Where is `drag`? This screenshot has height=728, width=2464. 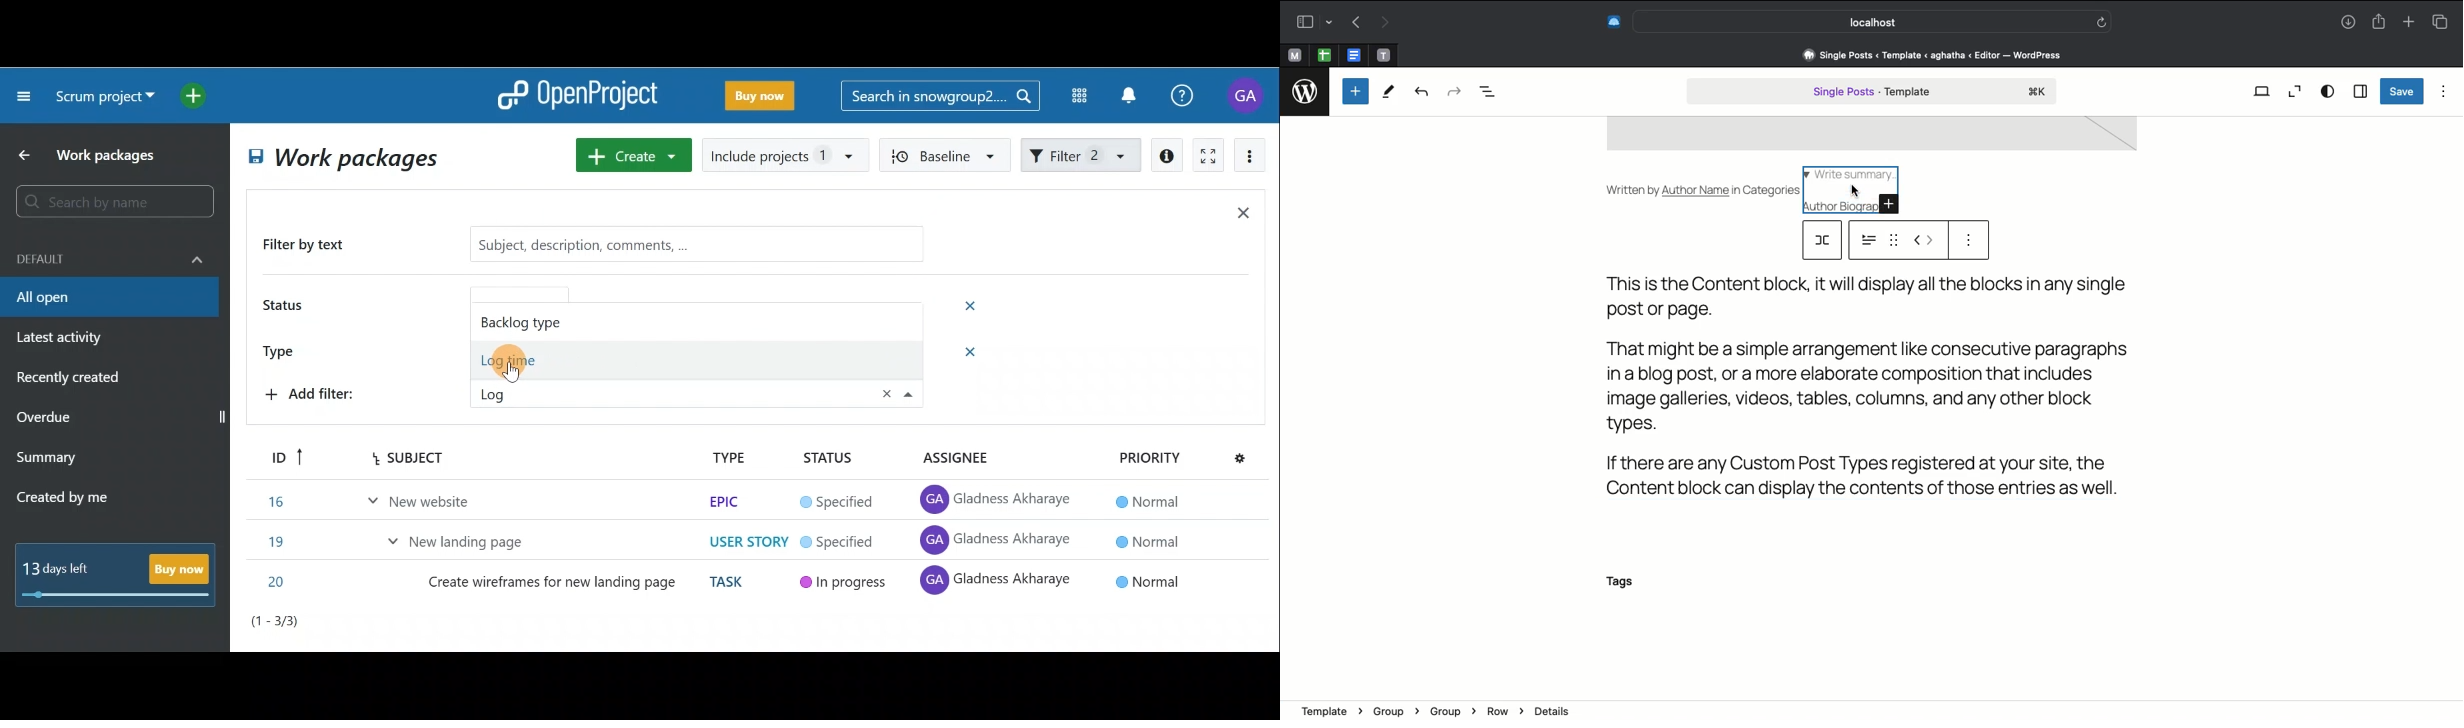 drag is located at coordinates (1892, 240).